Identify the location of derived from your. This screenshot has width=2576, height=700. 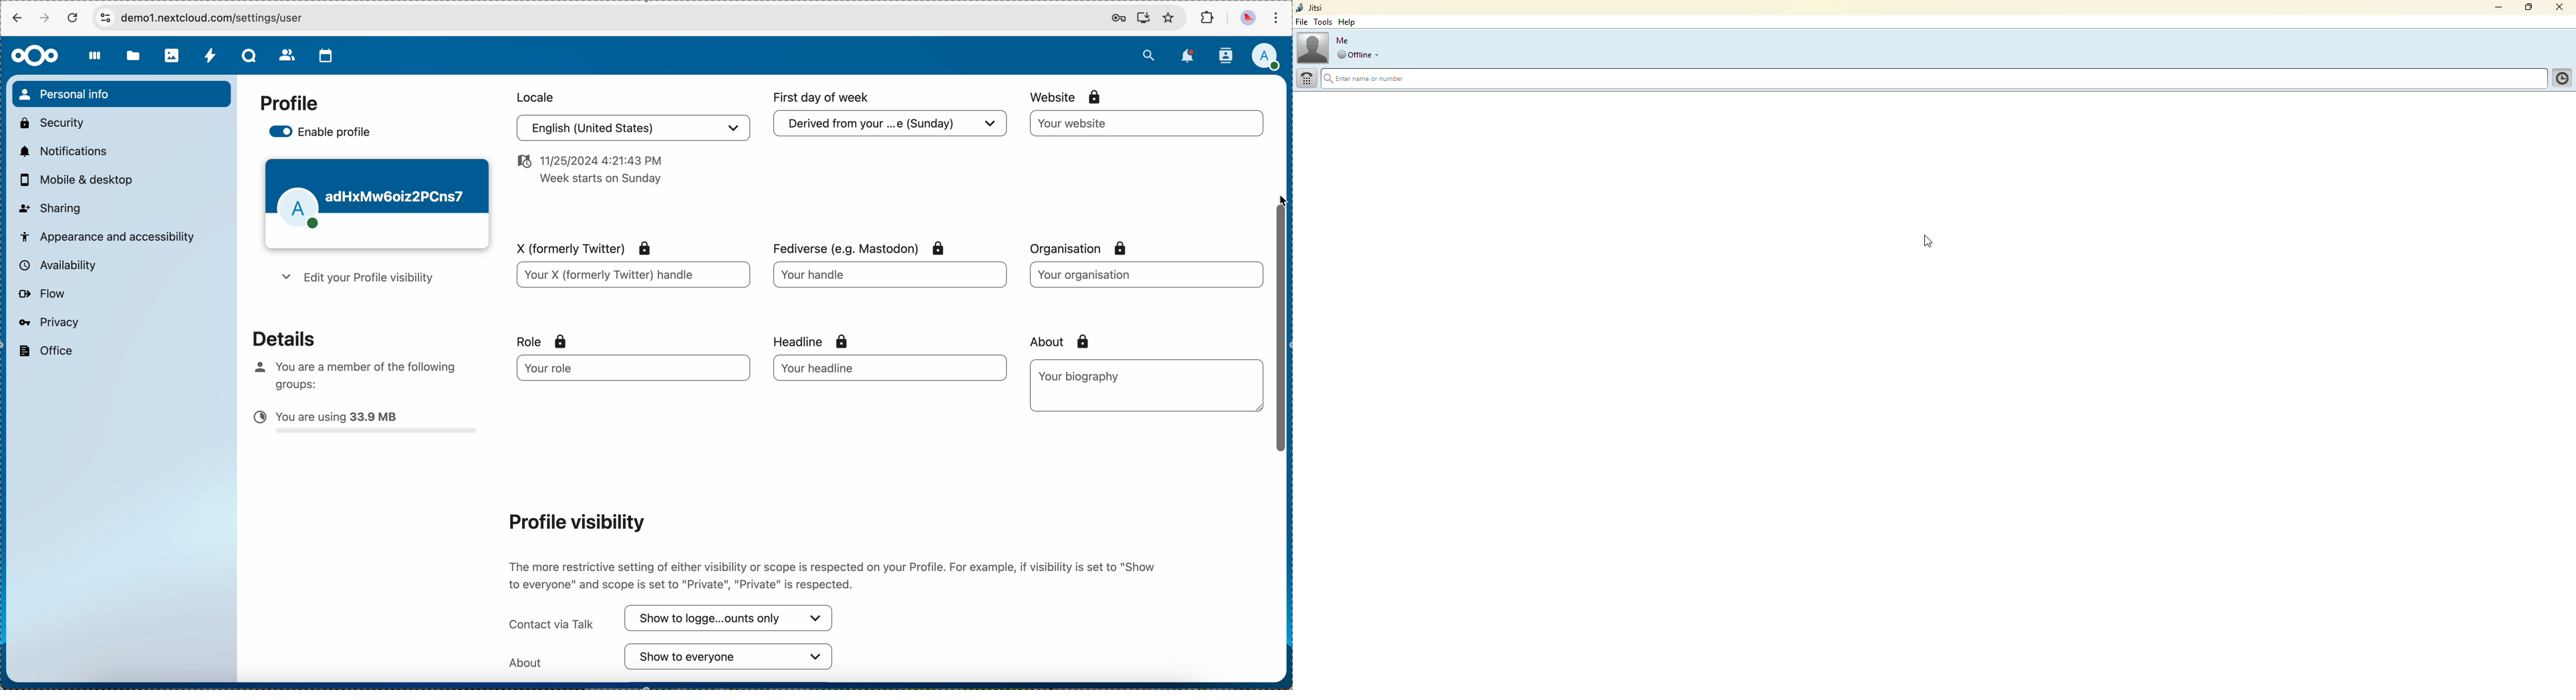
(888, 127).